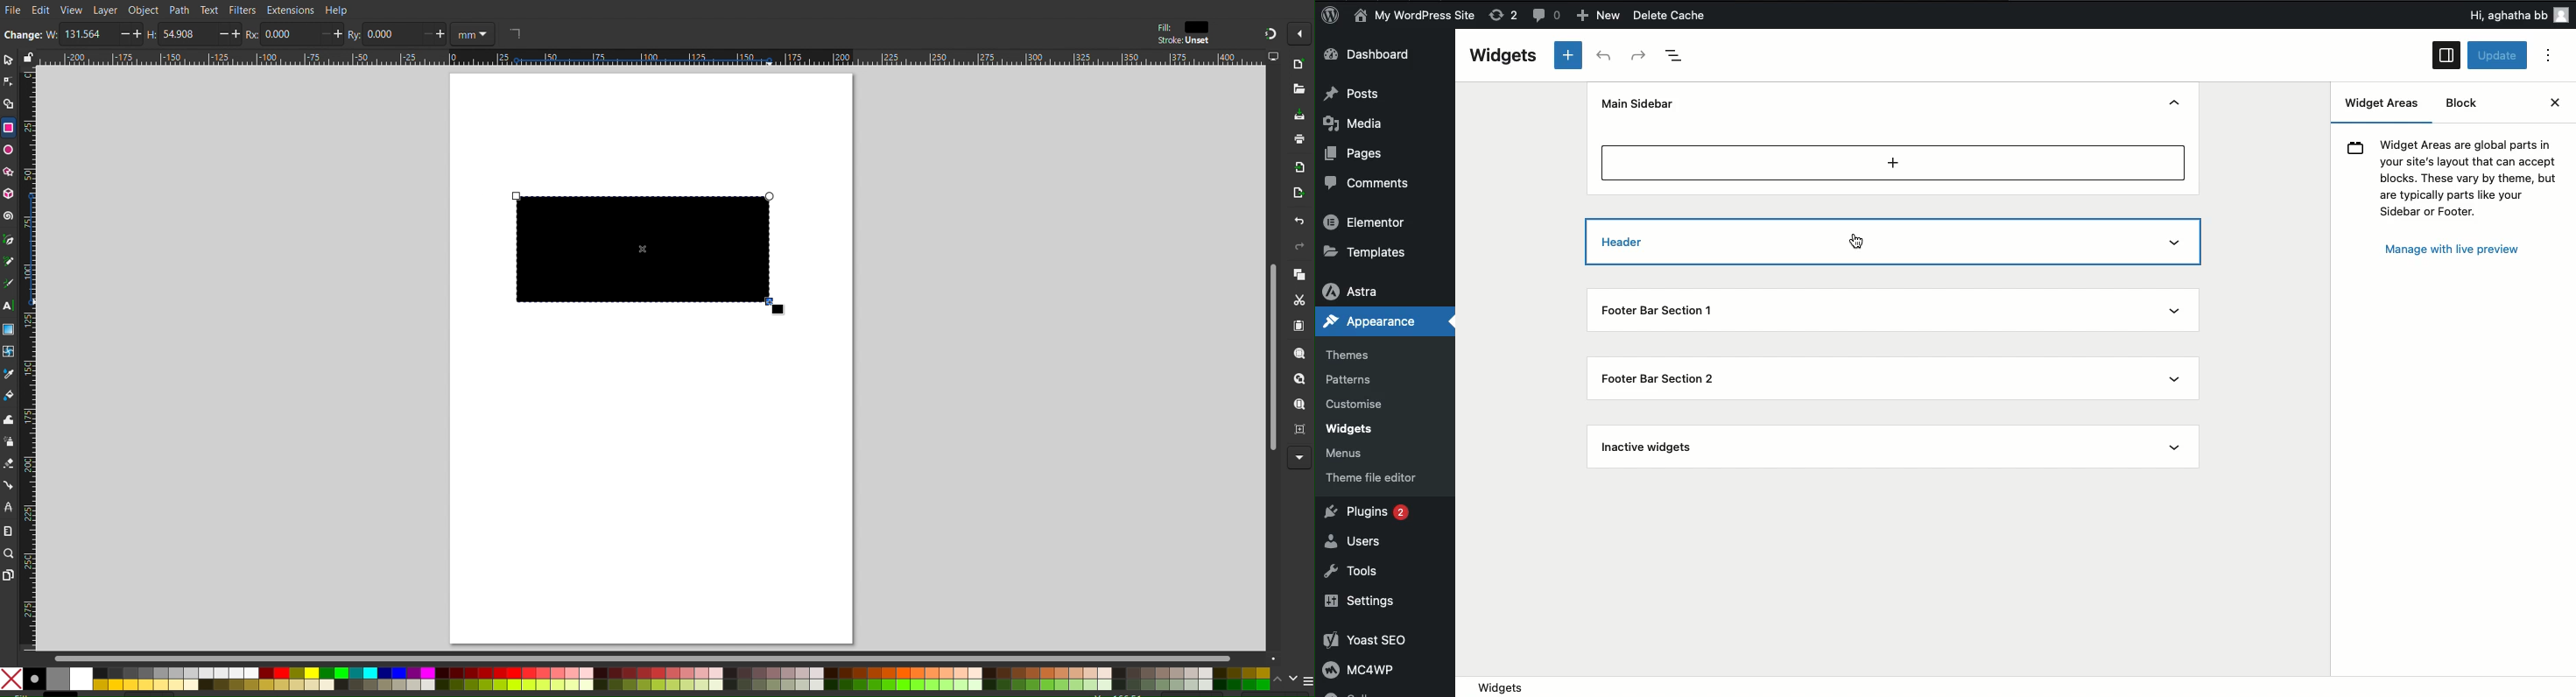 The image size is (2576, 700). Describe the element at coordinates (8, 306) in the screenshot. I see `Text Tool` at that location.